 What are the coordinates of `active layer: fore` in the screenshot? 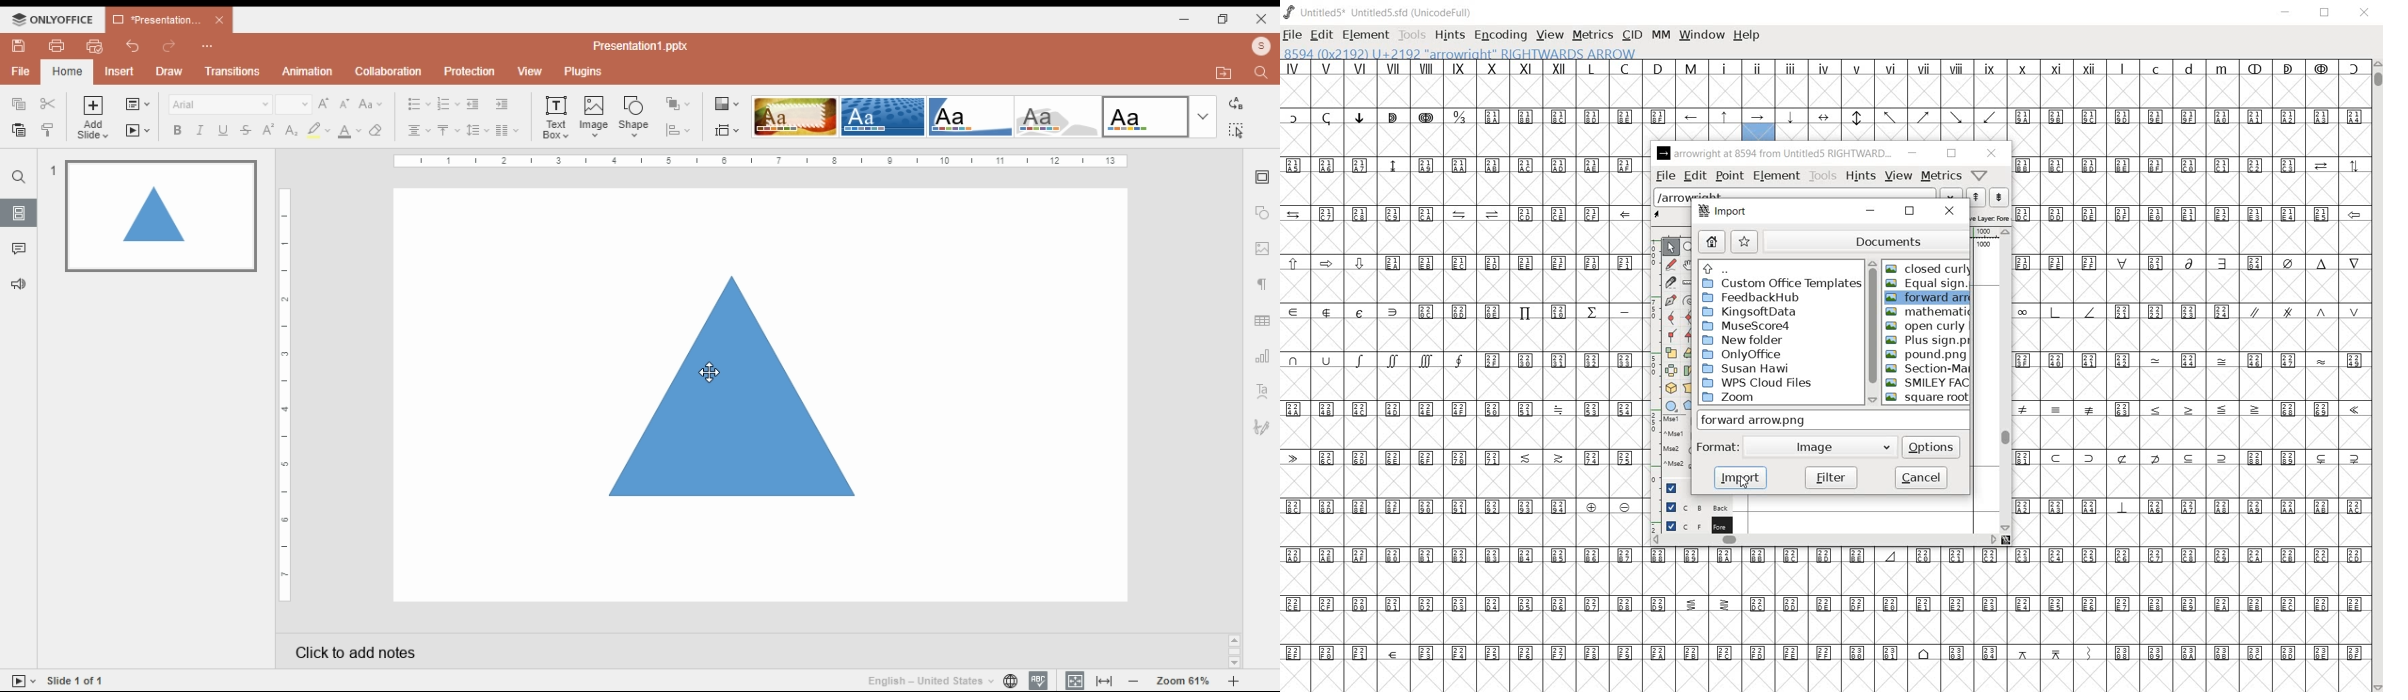 It's located at (1990, 217).